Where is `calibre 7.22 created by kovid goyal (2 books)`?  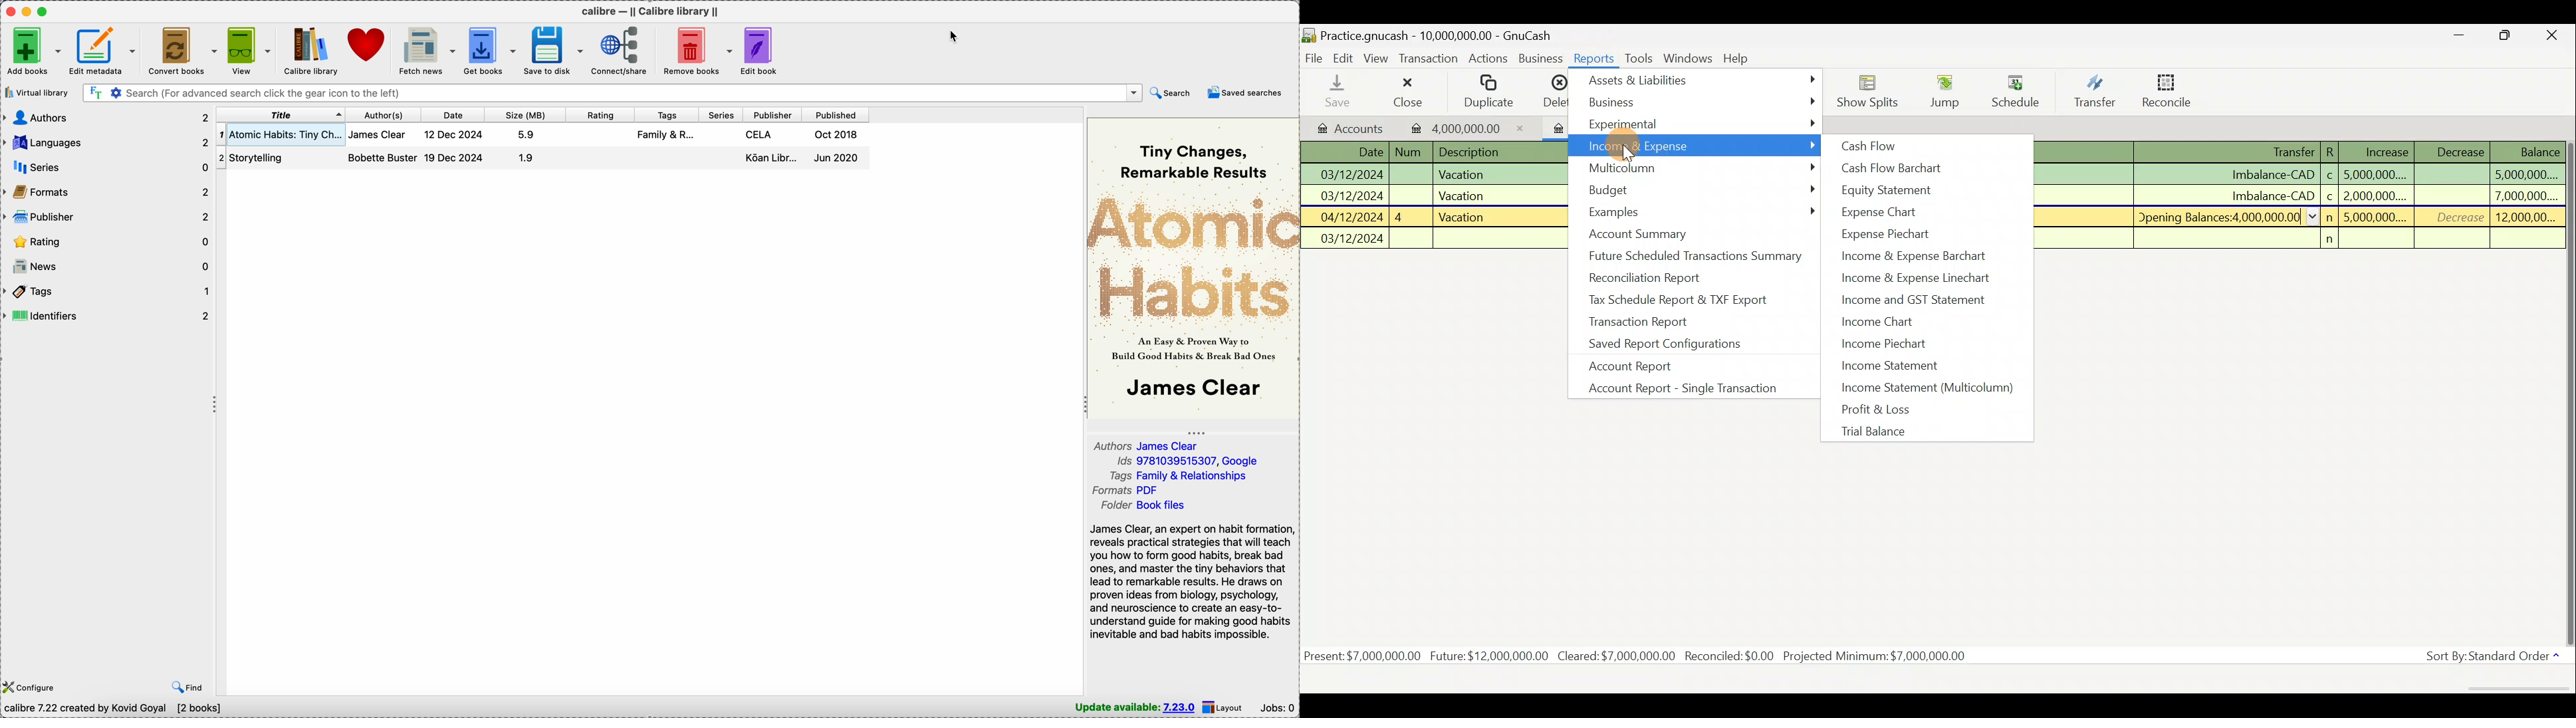
calibre 7.22 created by kovid goyal (2 books) is located at coordinates (115, 709).